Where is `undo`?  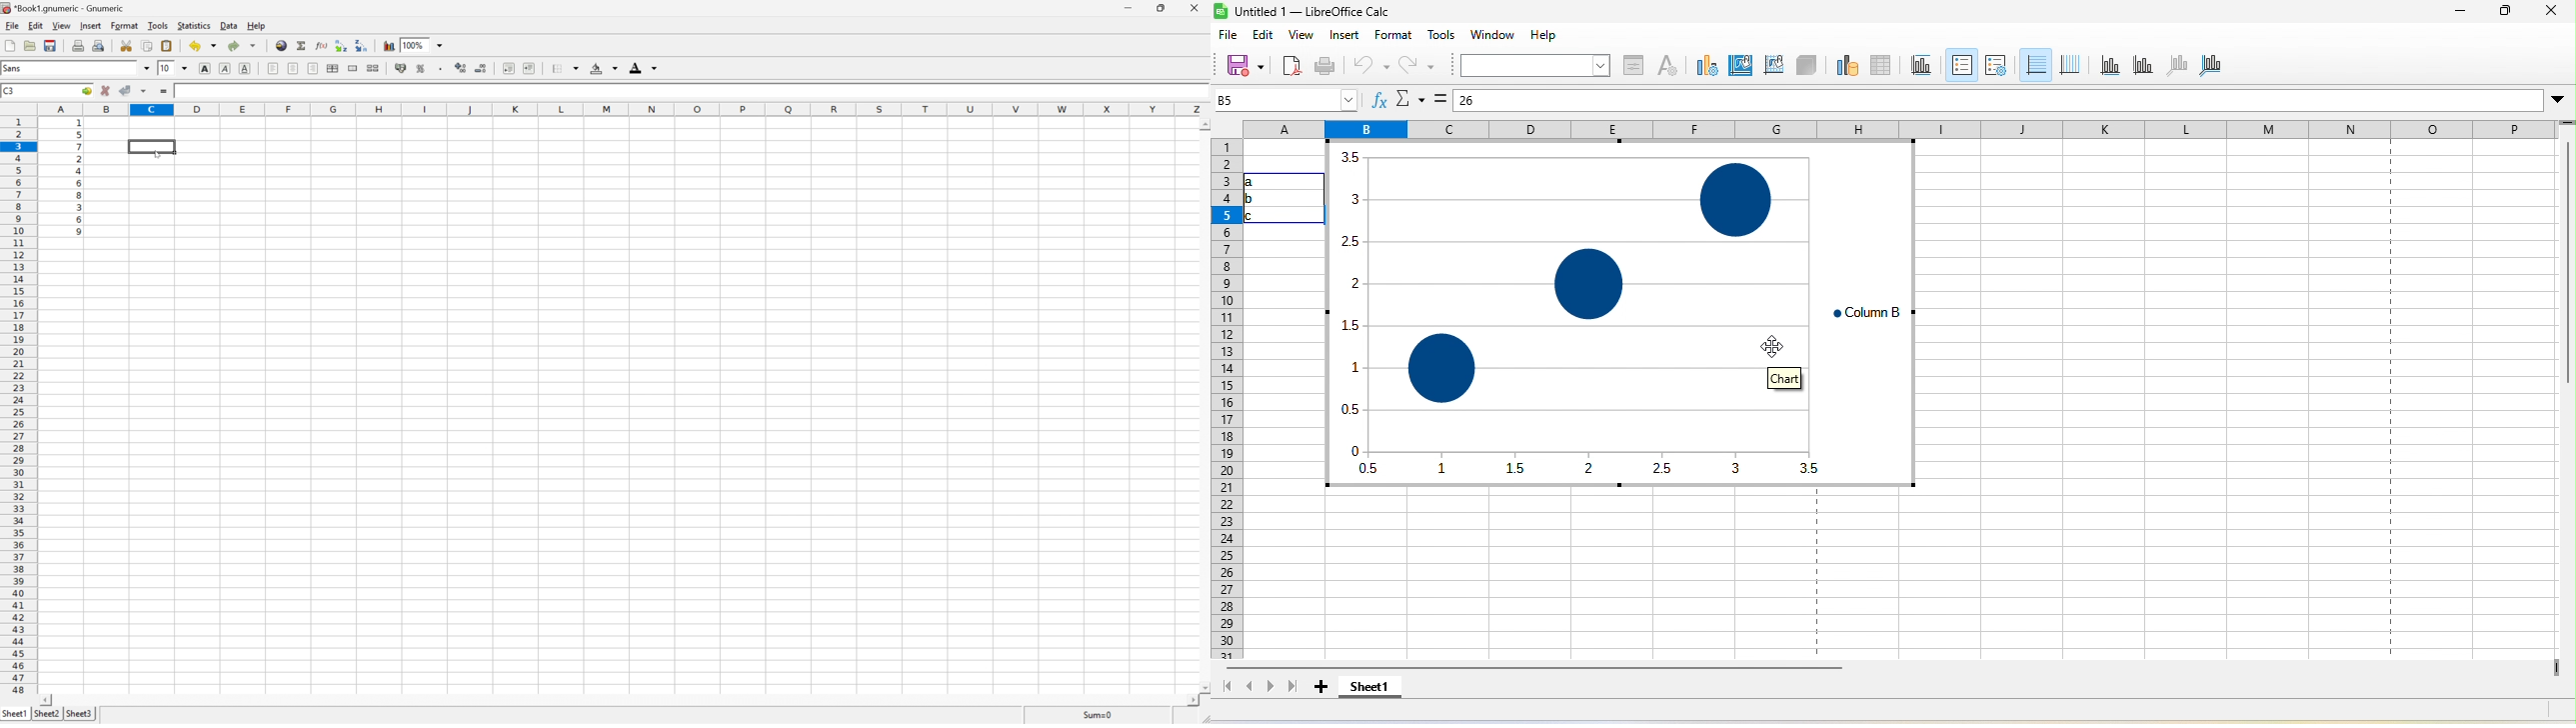
undo is located at coordinates (201, 46).